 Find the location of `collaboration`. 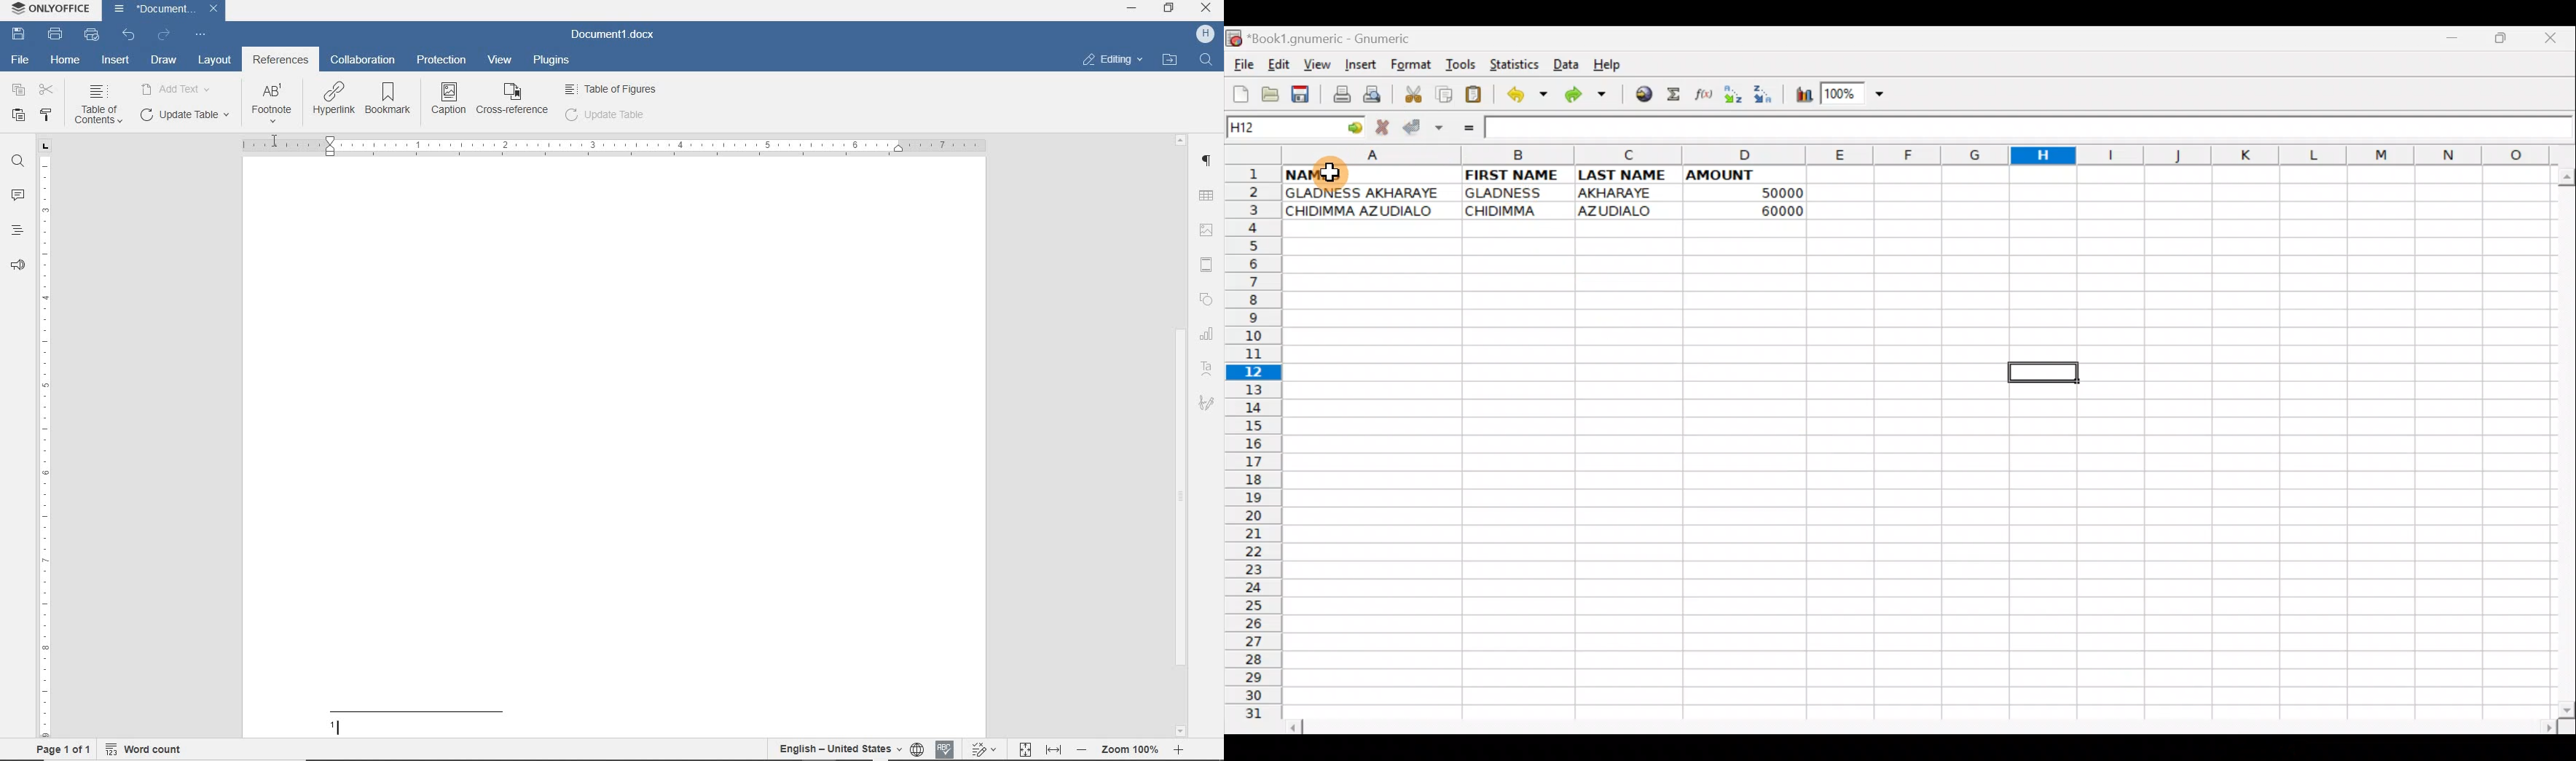

collaboration is located at coordinates (362, 61).